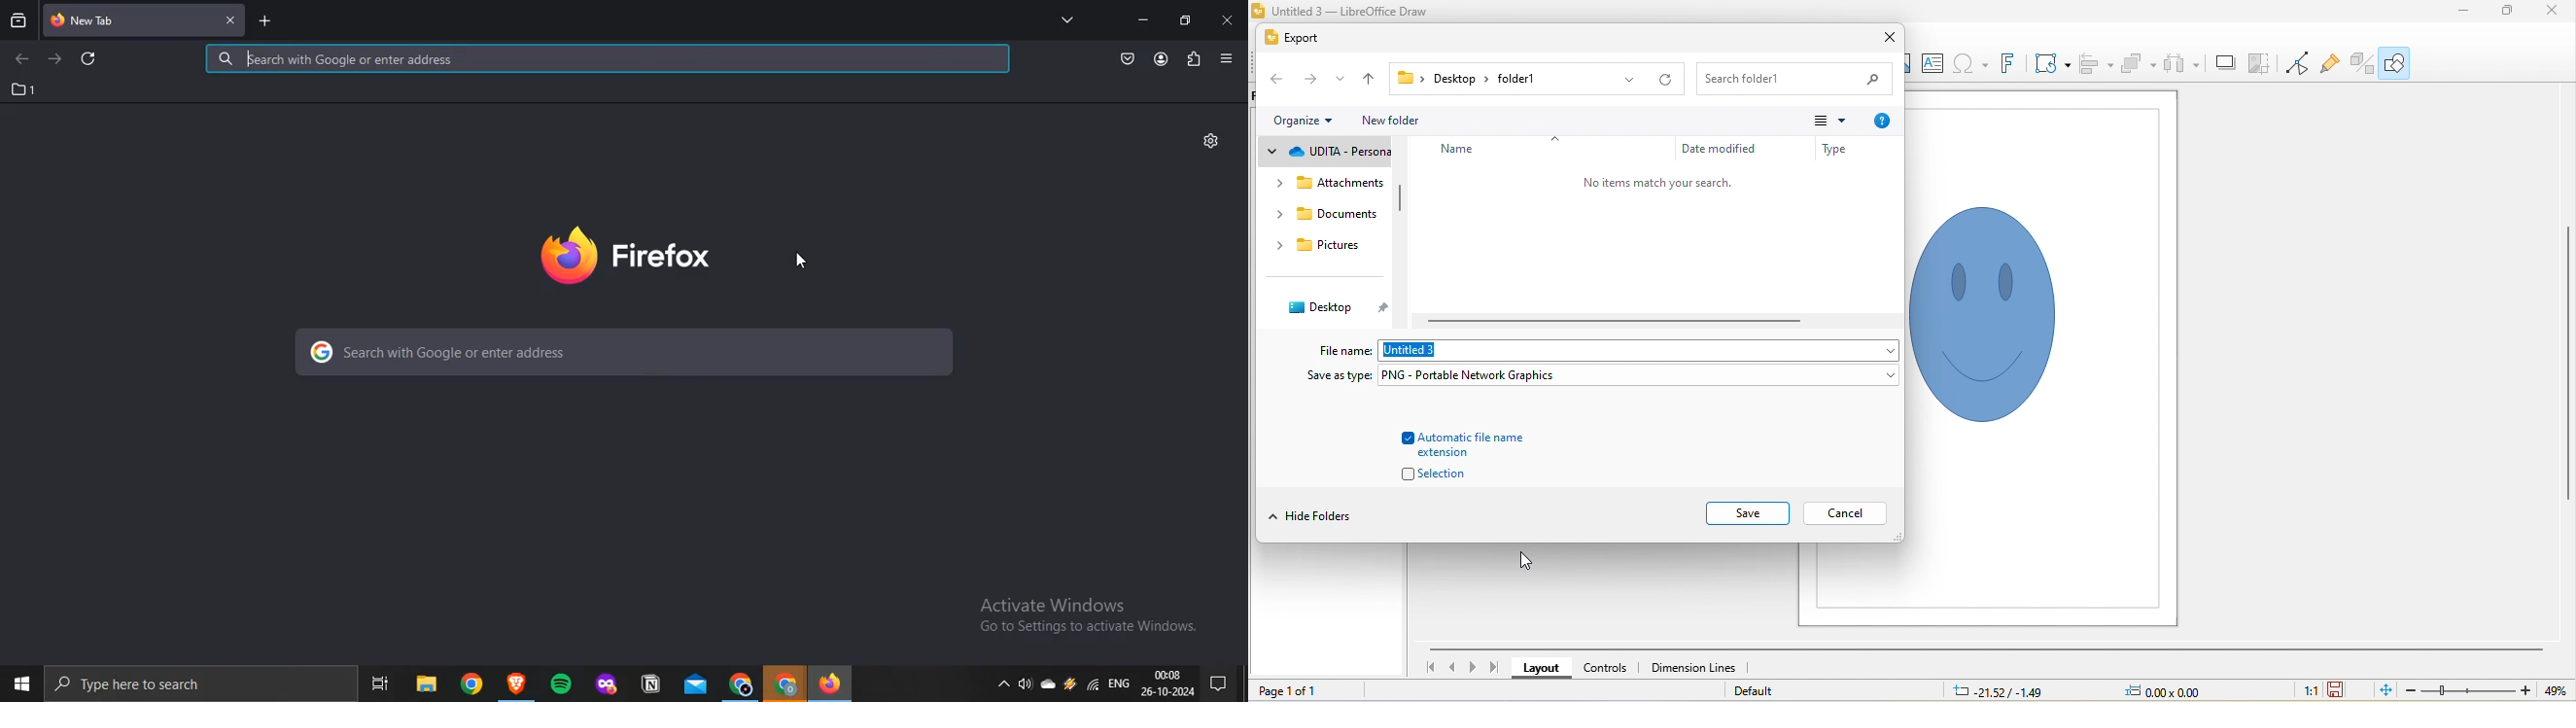 This screenshot has width=2576, height=728. Describe the element at coordinates (2505, 11) in the screenshot. I see `maximize` at that location.